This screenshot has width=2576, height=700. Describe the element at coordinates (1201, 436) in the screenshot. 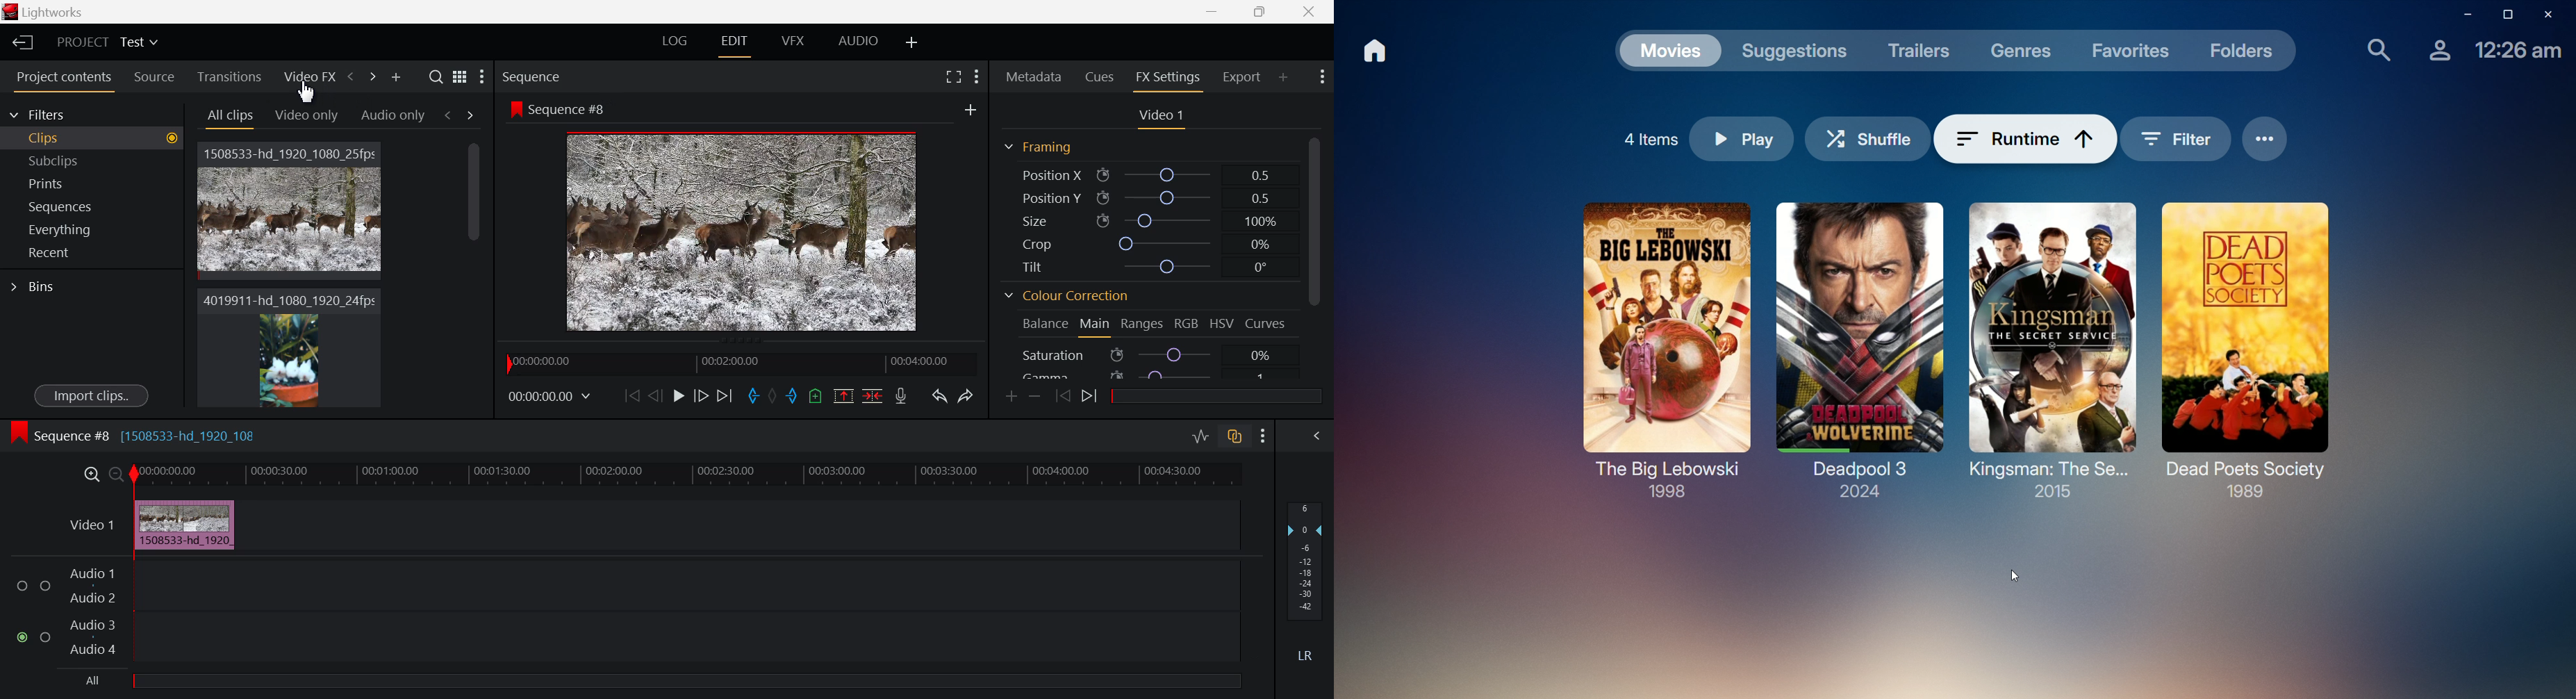

I see `Toggle Audio Levels Editing` at that location.